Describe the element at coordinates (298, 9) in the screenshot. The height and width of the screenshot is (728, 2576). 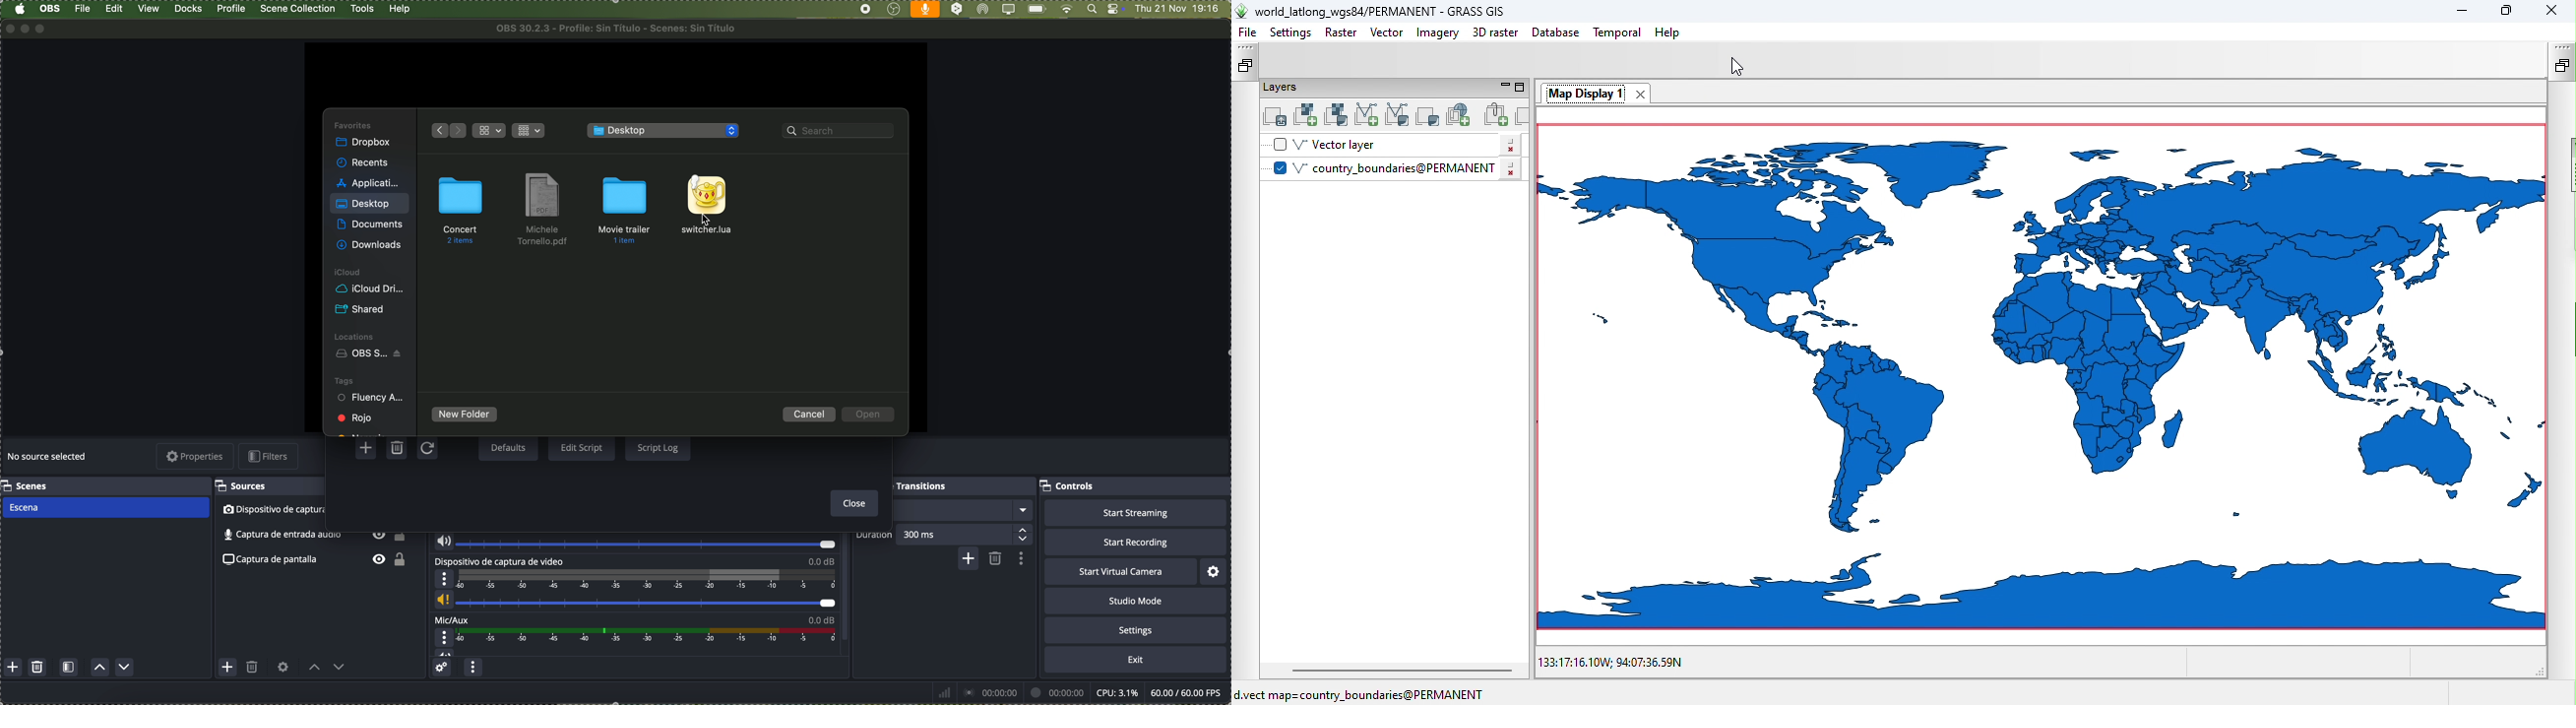
I see `scene collection` at that location.